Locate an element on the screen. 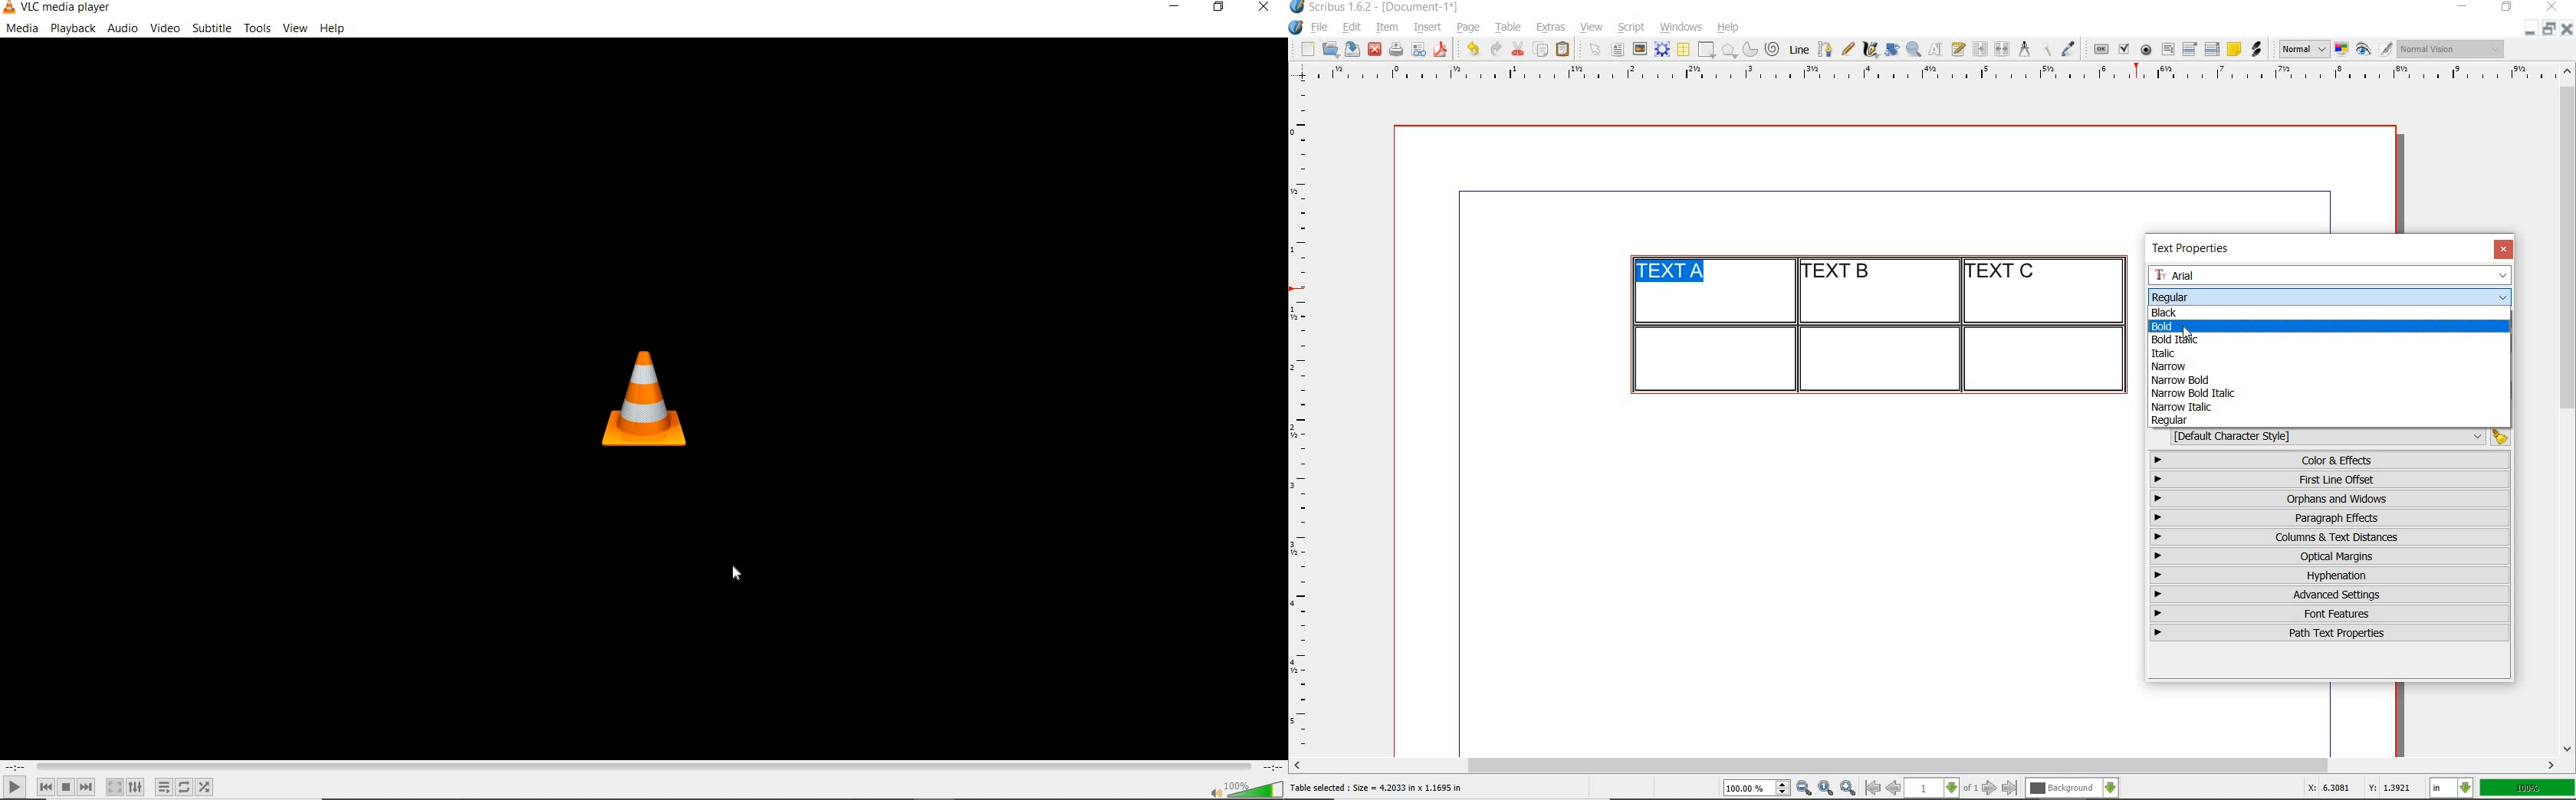 The width and height of the screenshot is (2576, 812). measurements is located at coordinates (2024, 50).